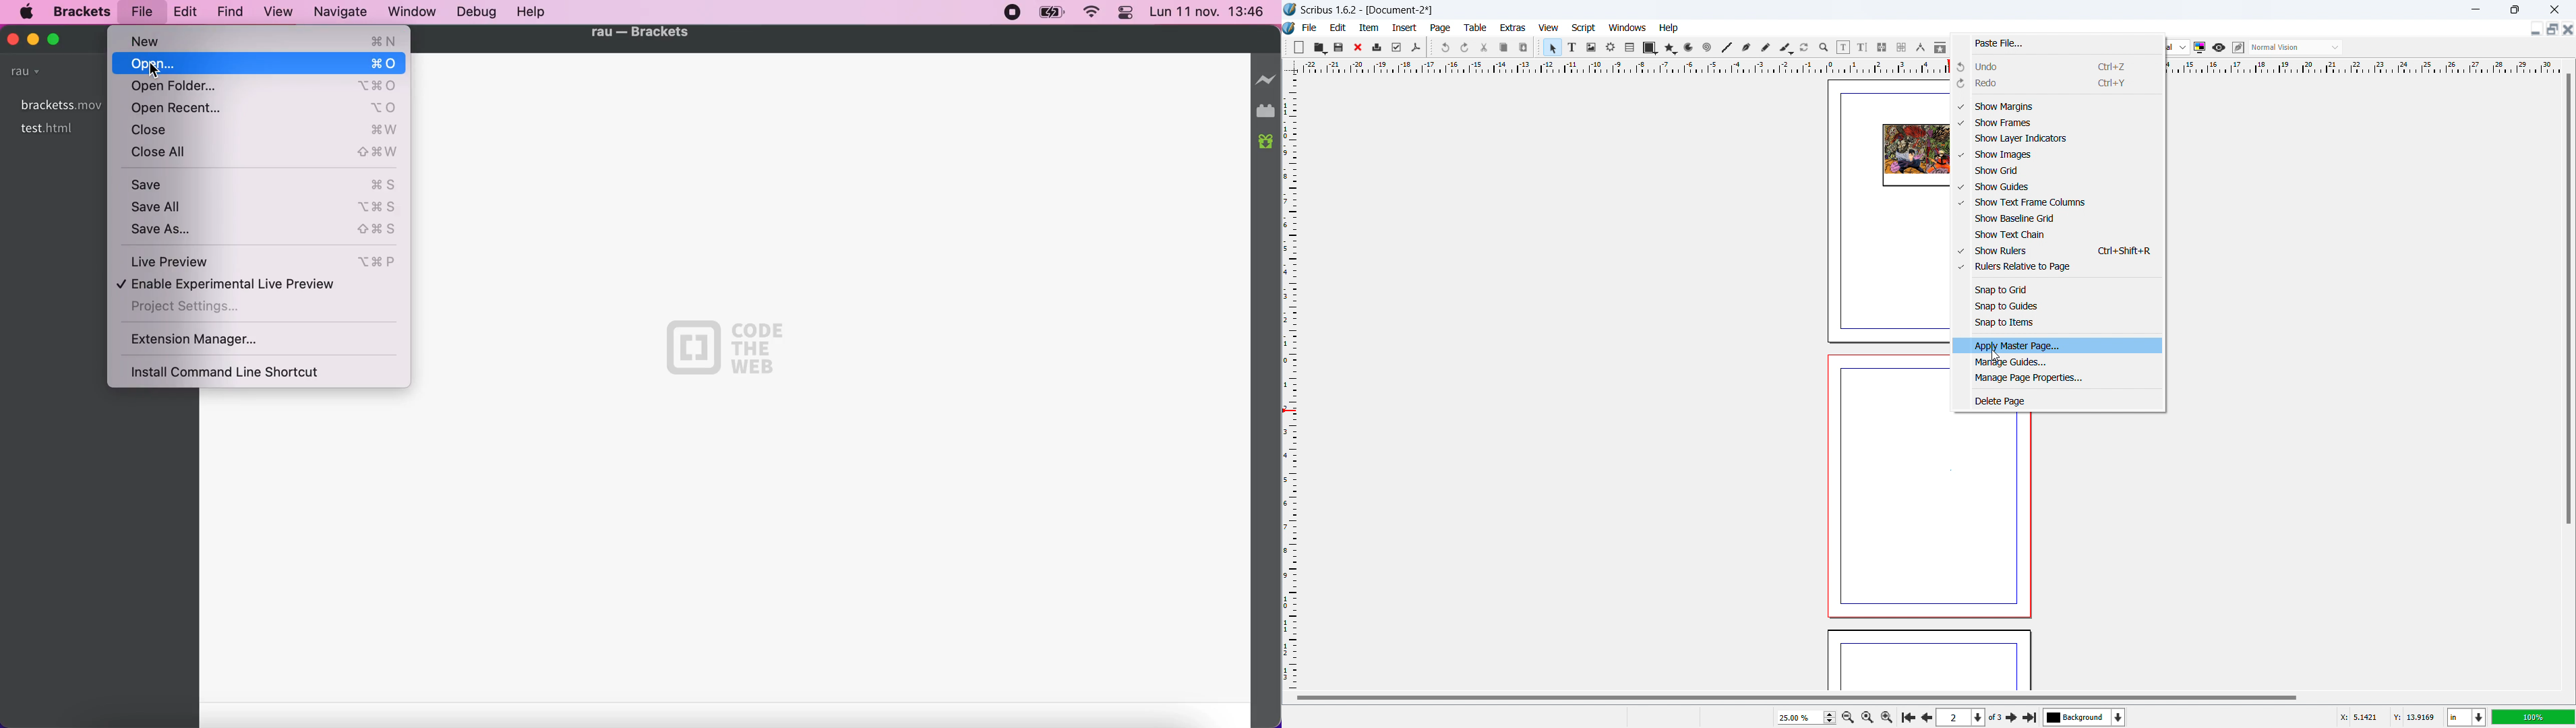  What do you see at coordinates (1267, 79) in the screenshot?
I see `disconnect live preview` at bounding box center [1267, 79].